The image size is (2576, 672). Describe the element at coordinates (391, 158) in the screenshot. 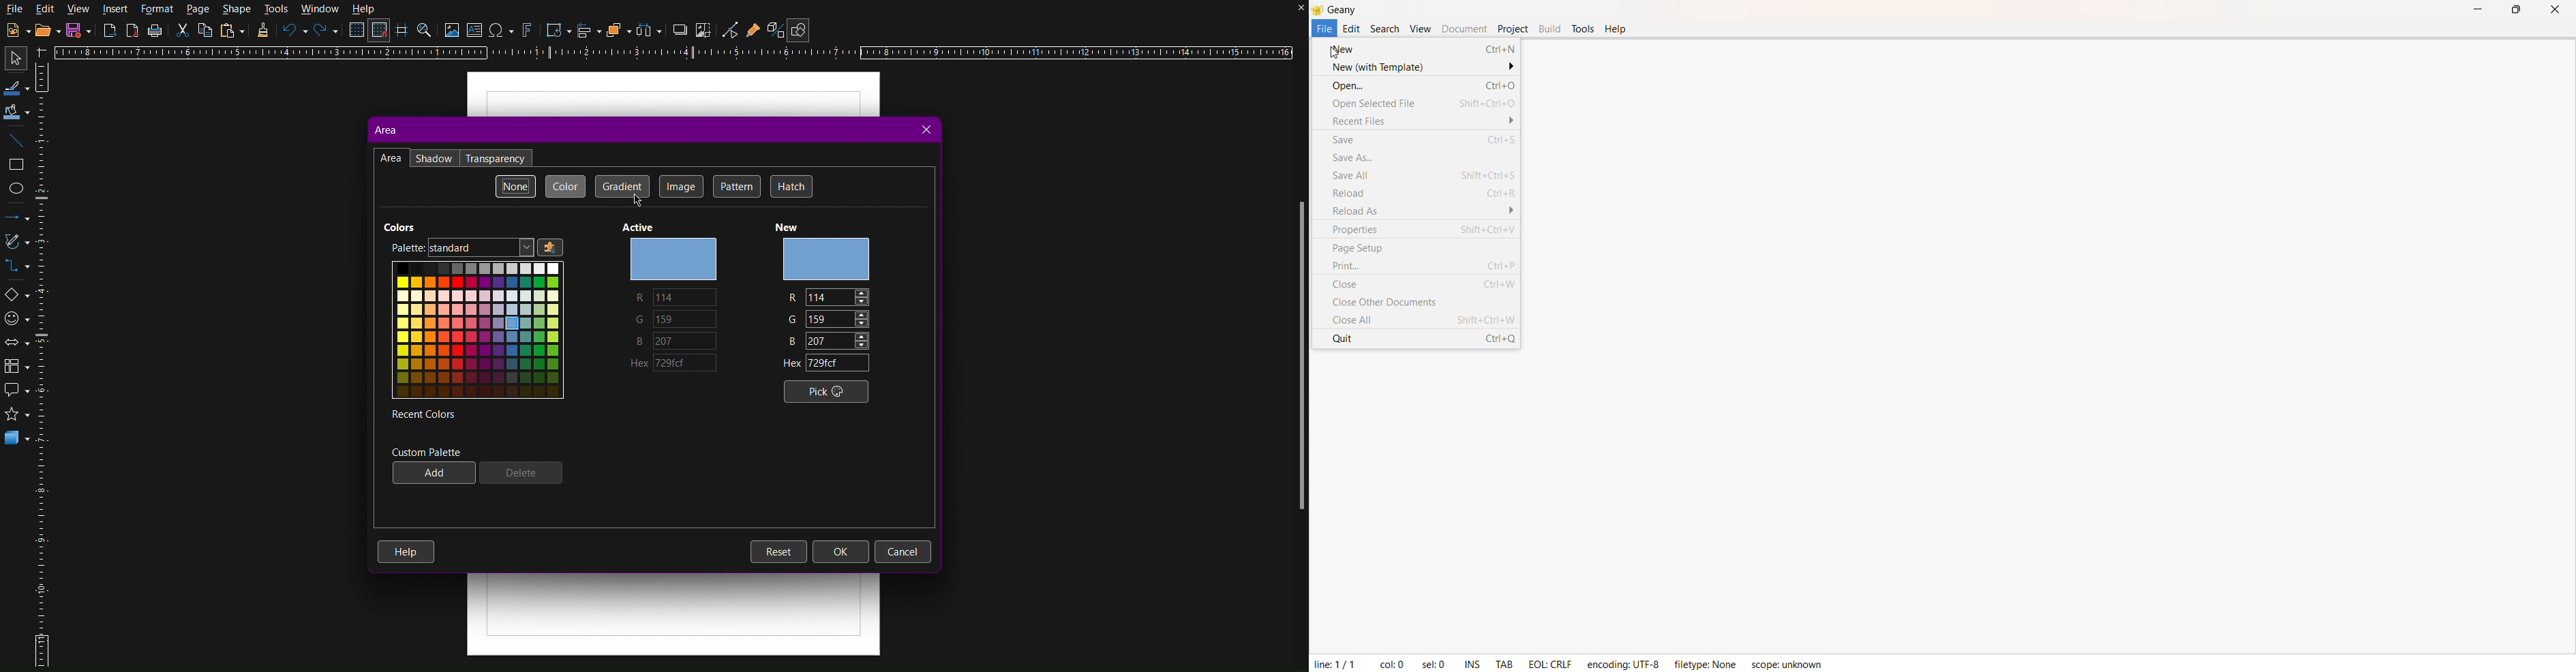

I see `Area` at that location.